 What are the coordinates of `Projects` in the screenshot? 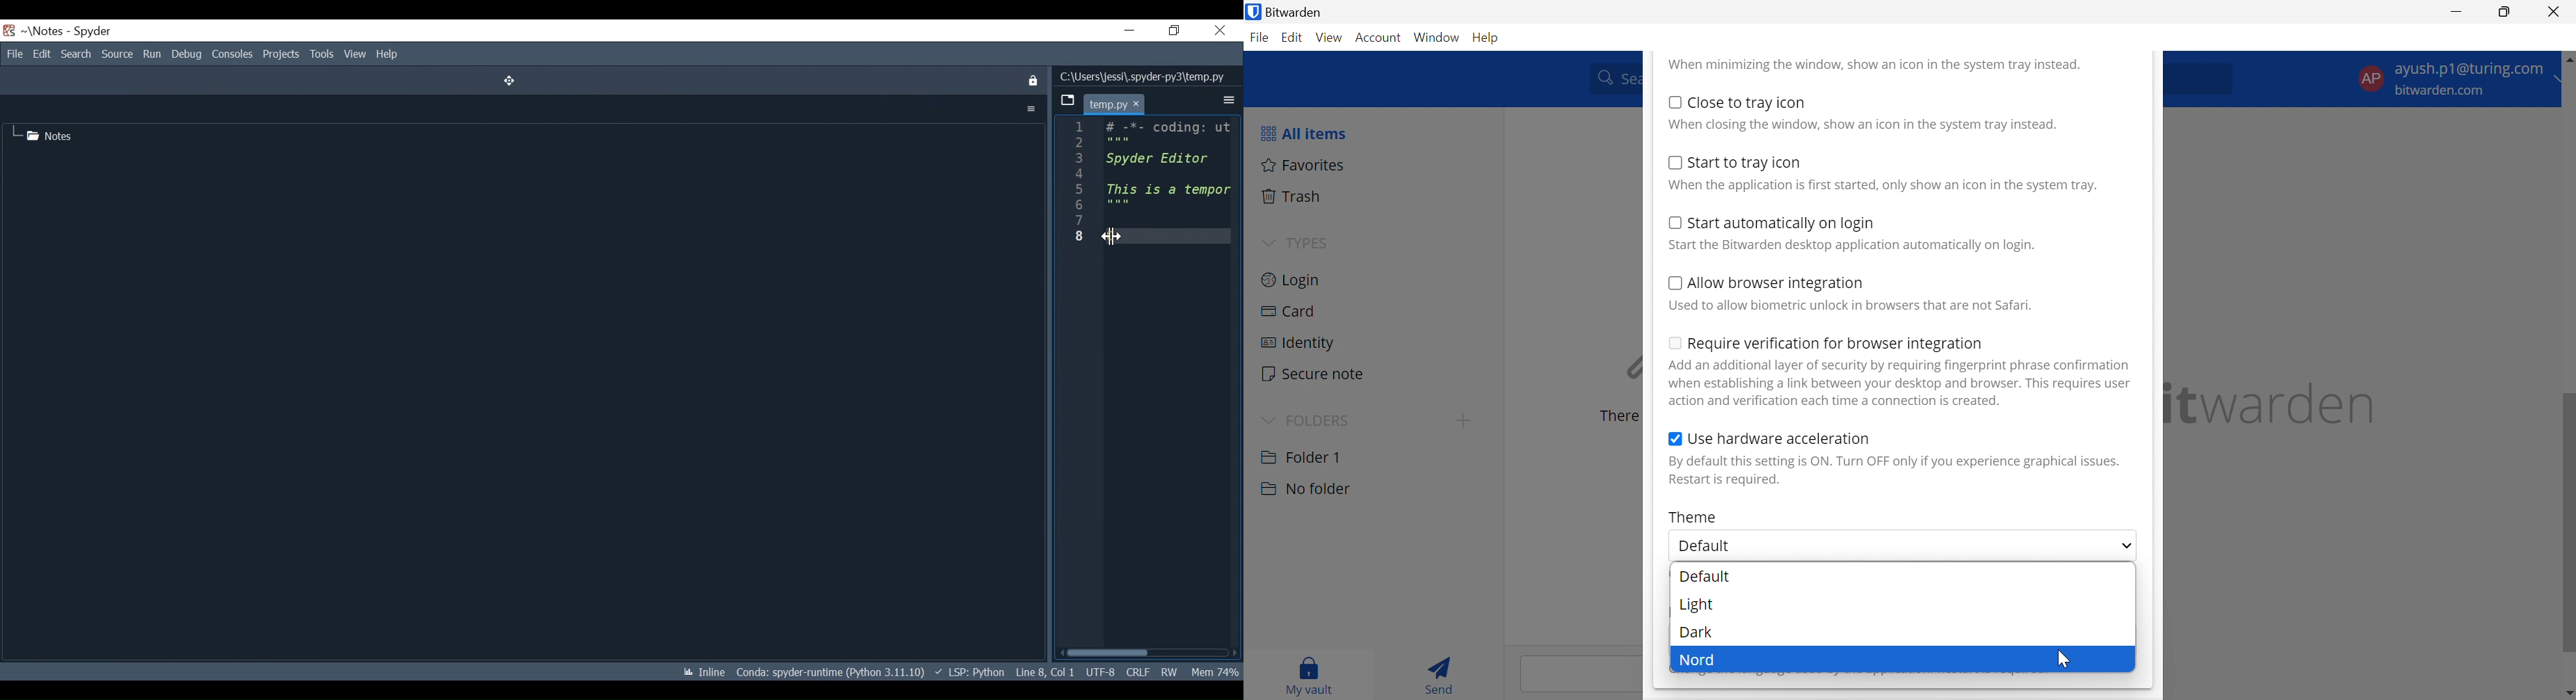 It's located at (282, 55).